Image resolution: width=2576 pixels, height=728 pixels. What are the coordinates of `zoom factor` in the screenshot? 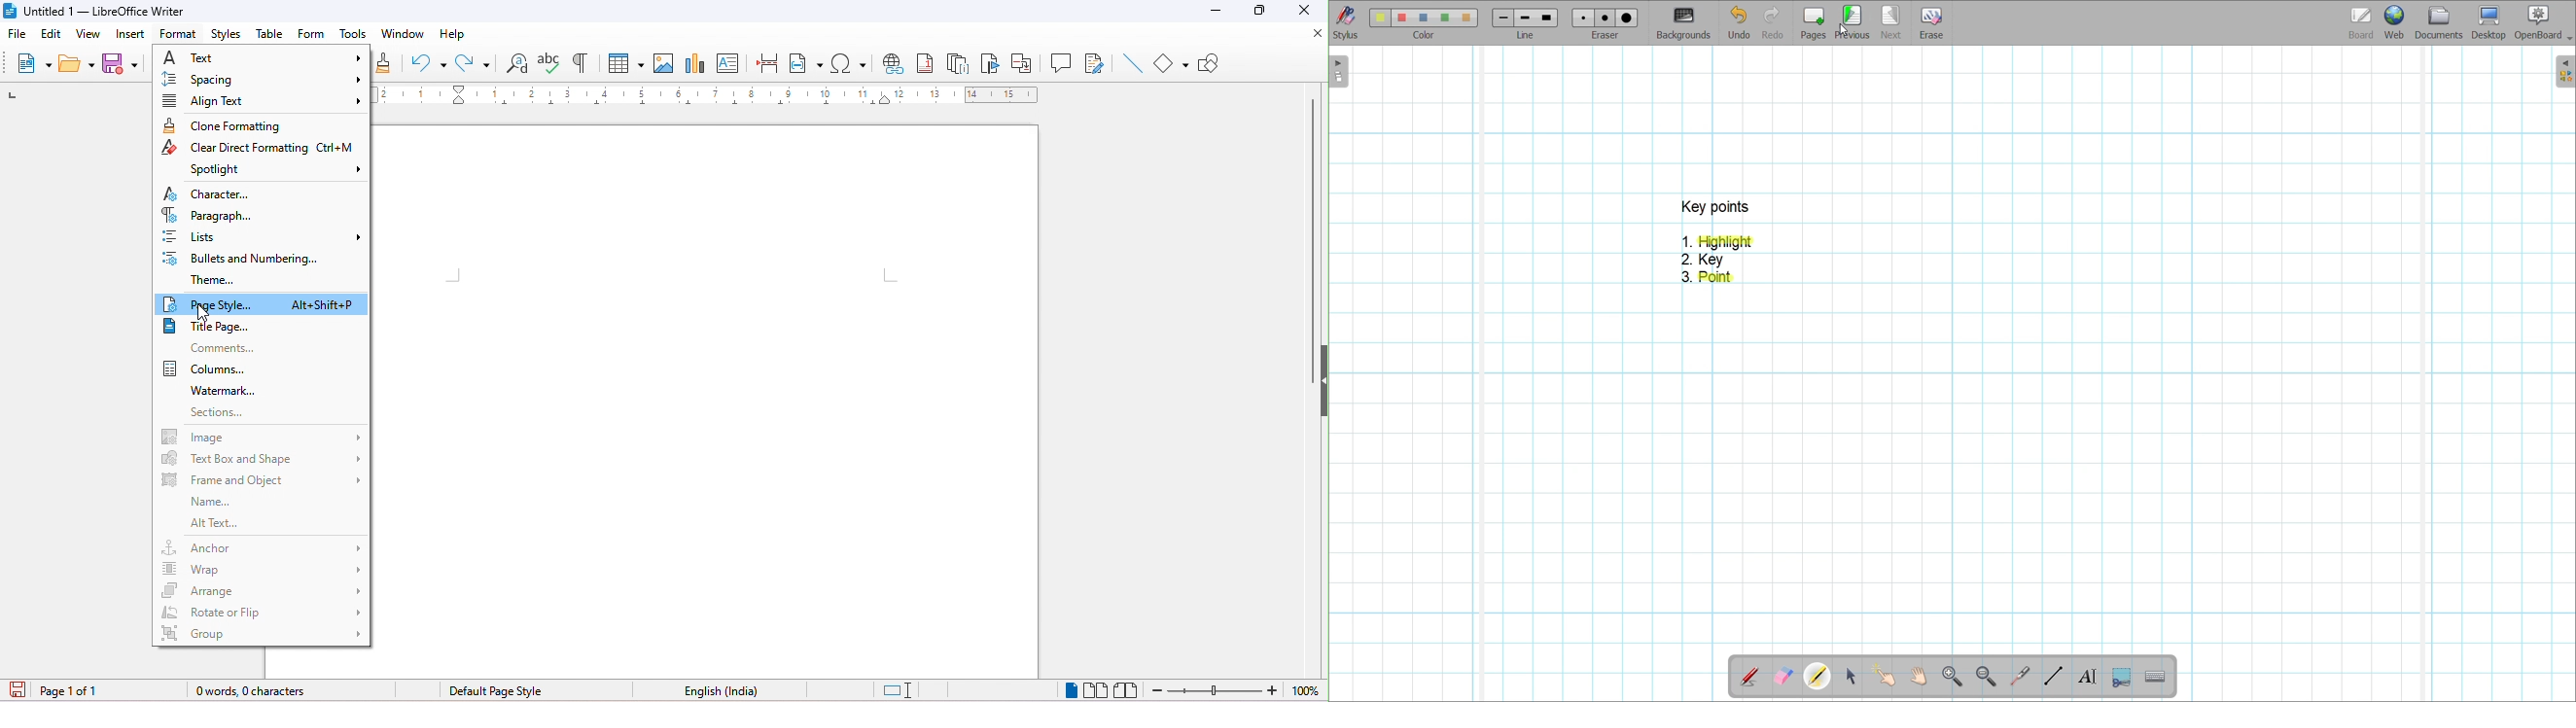 It's located at (1308, 690).